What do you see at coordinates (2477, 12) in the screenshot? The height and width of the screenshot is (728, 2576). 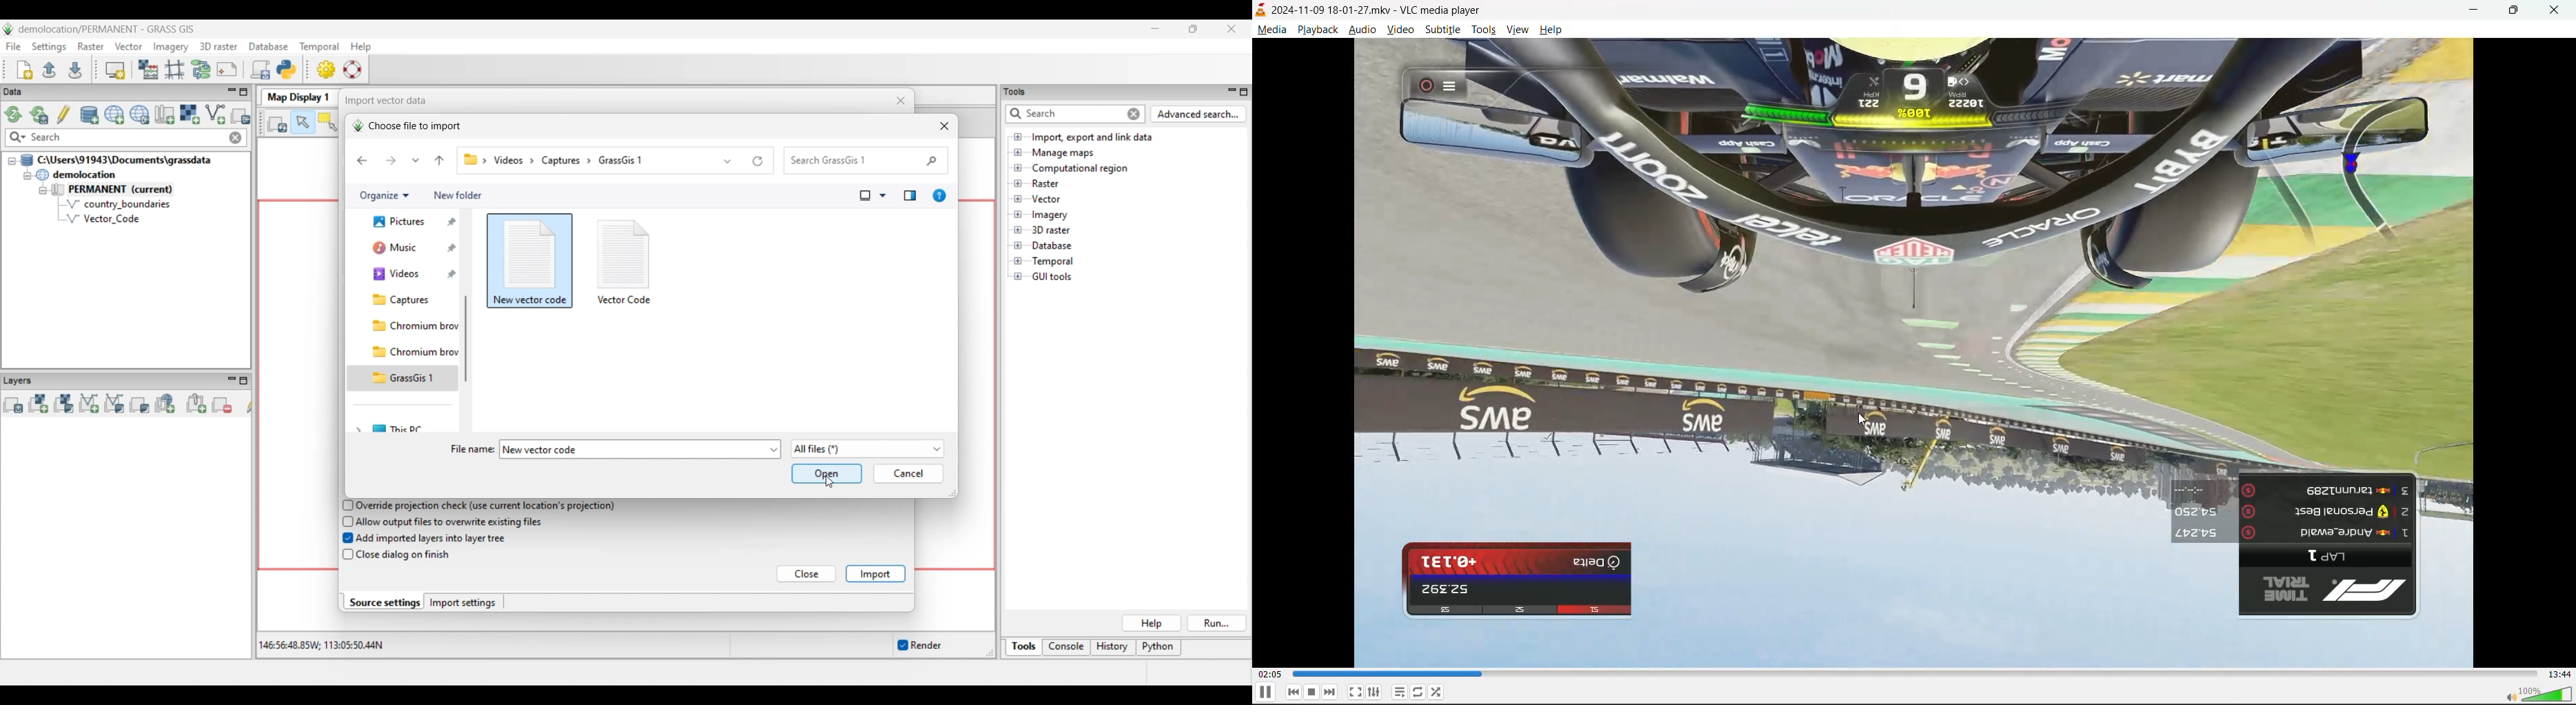 I see `minimize` at bounding box center [2477, 12].